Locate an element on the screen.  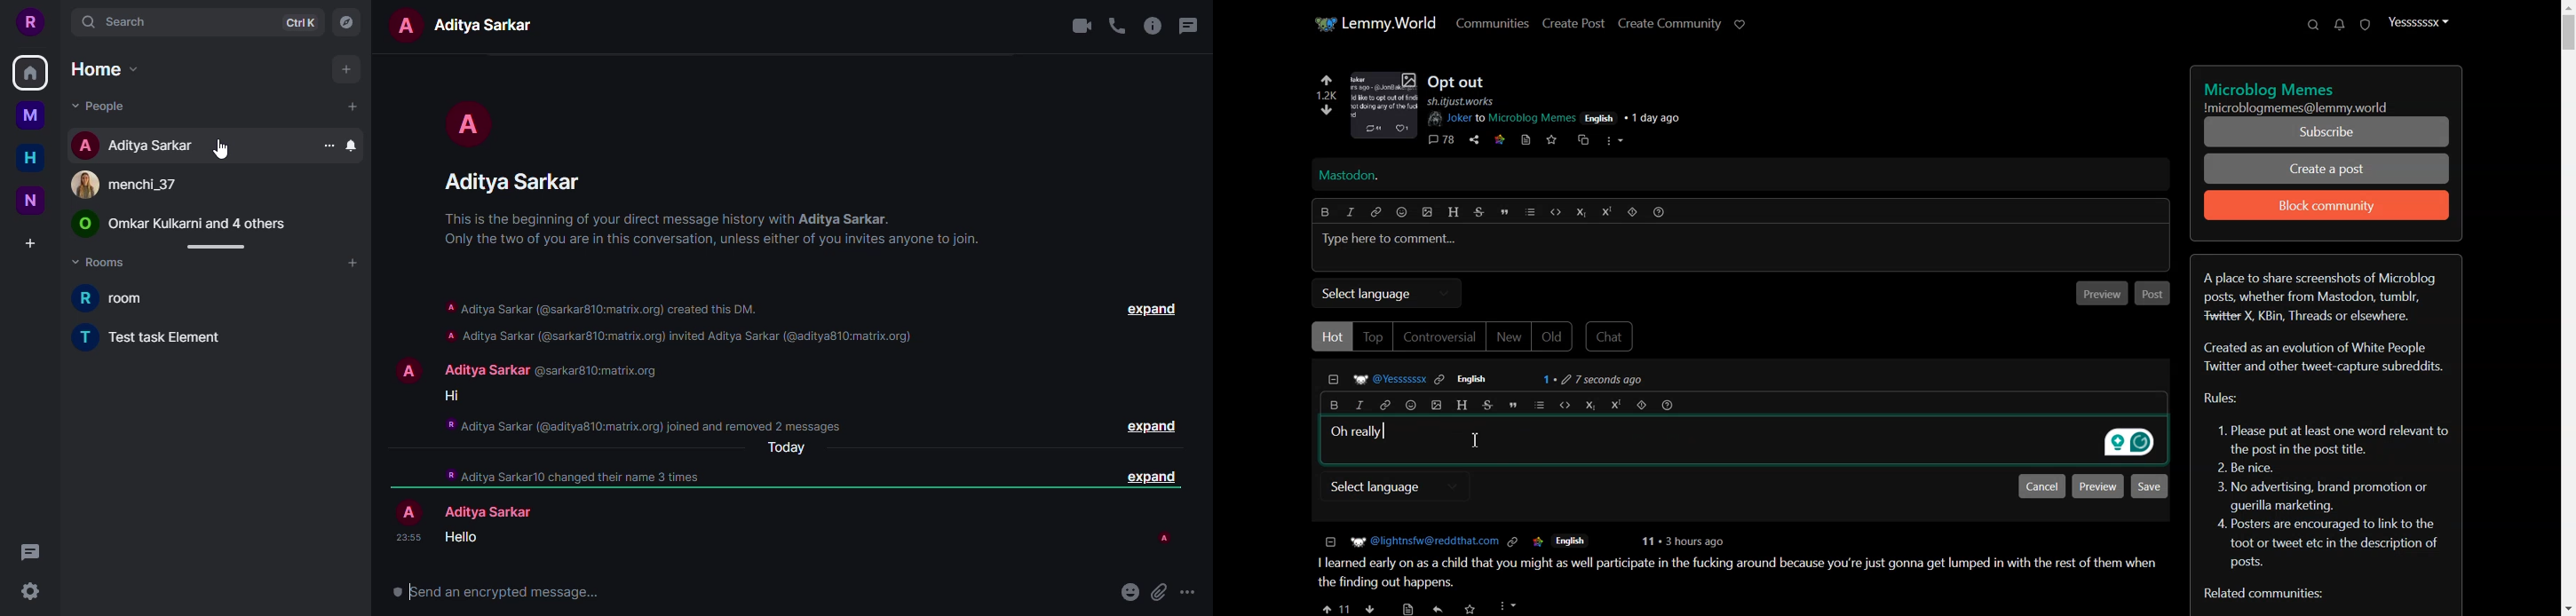
posts is located at coordinates (1738, 561).